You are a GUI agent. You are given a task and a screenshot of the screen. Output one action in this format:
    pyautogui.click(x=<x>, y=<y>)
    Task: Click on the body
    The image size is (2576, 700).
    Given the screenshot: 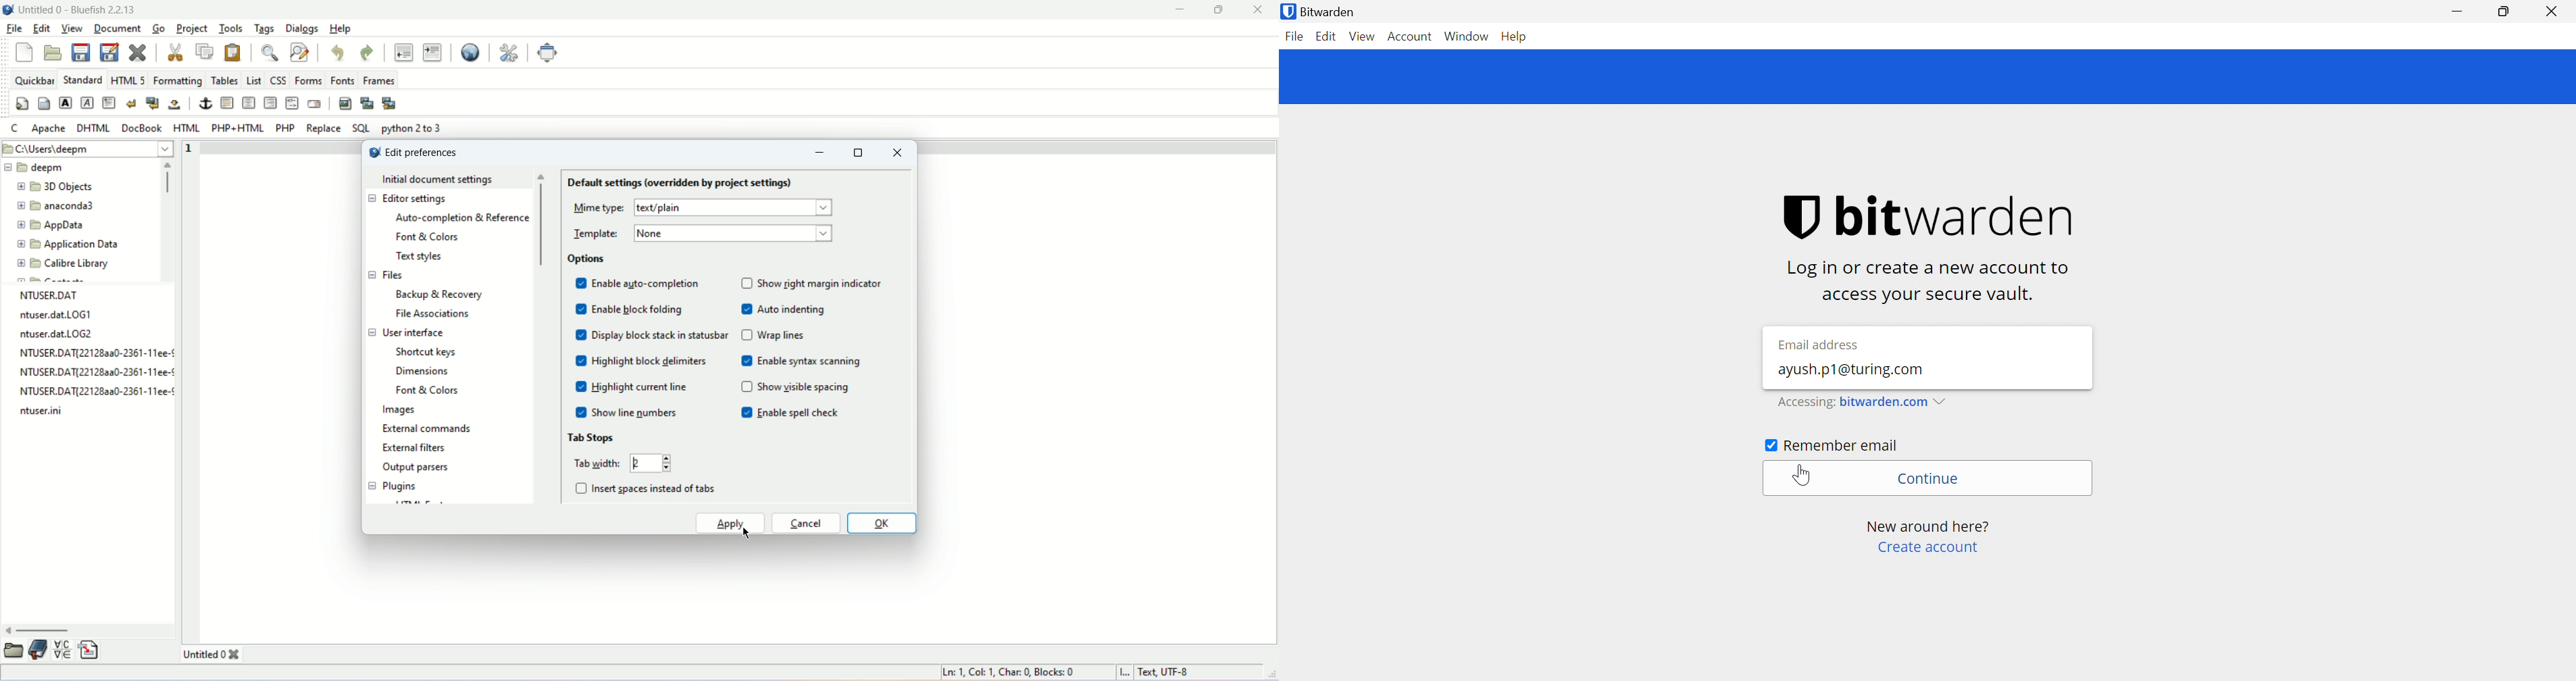 What is the action you would take?
    pyautogui.click(x=45, y=103)
    